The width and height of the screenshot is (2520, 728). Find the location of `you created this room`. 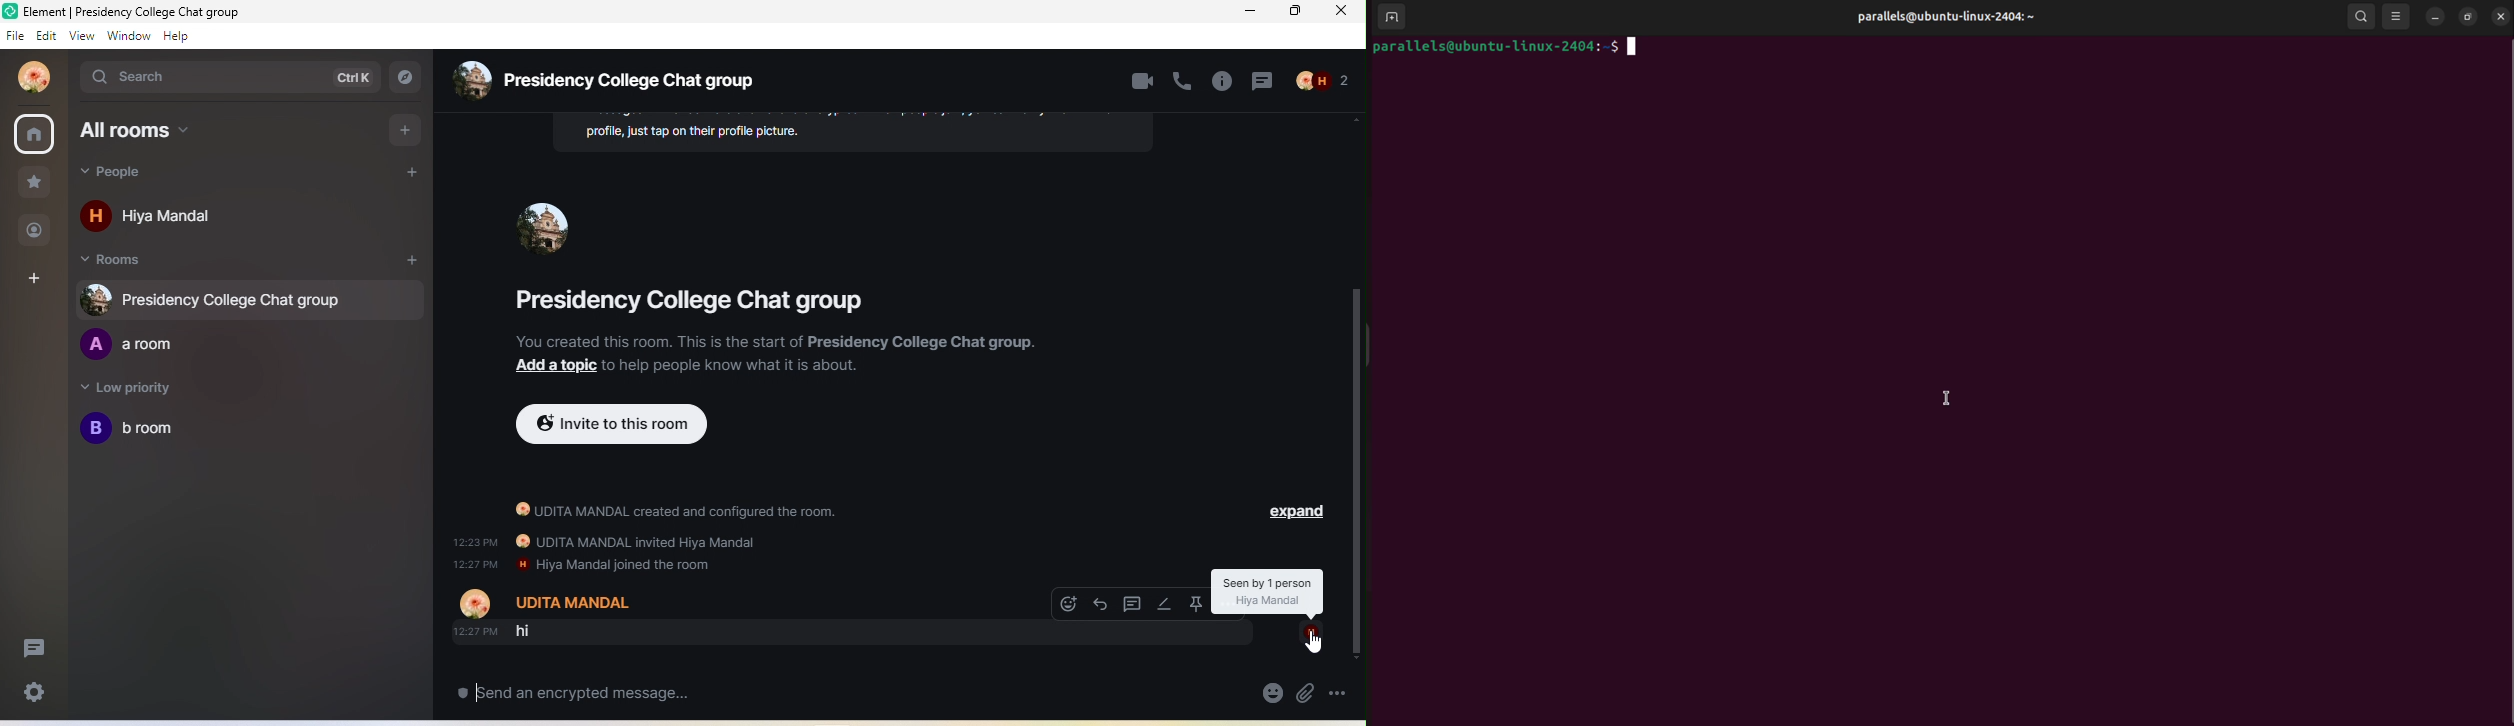

you created this room is located at coordinates (776, 341).